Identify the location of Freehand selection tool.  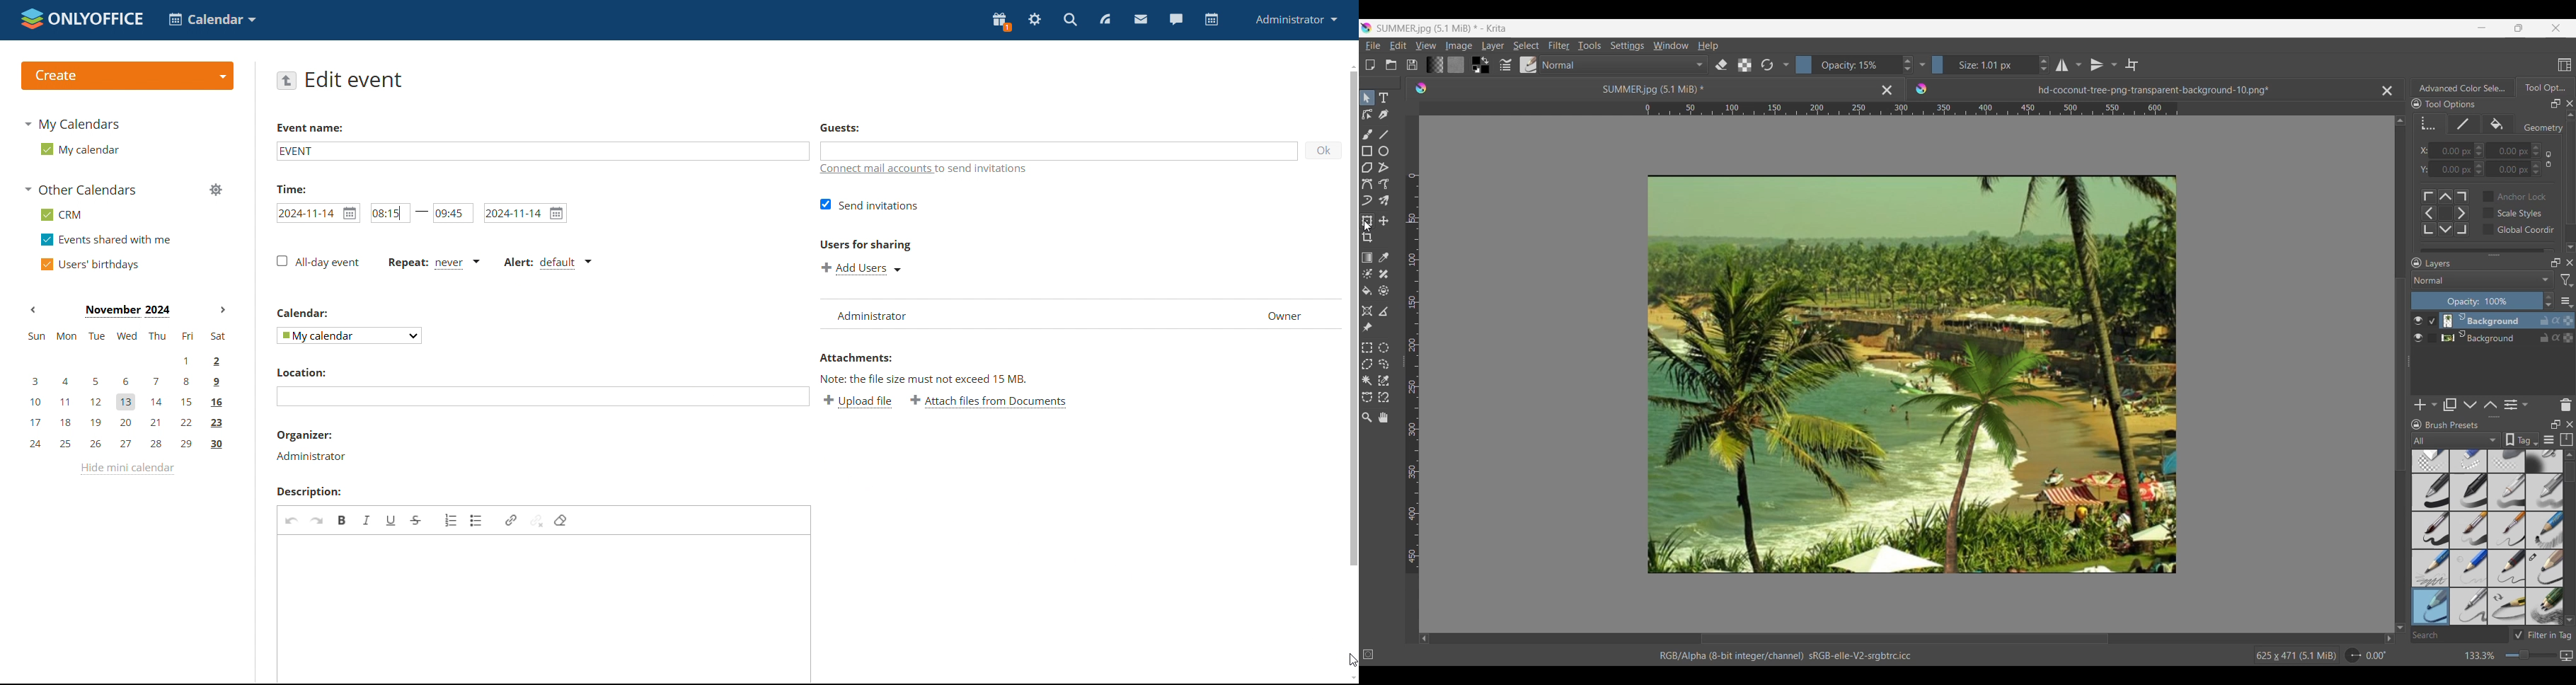
(1383, 363).